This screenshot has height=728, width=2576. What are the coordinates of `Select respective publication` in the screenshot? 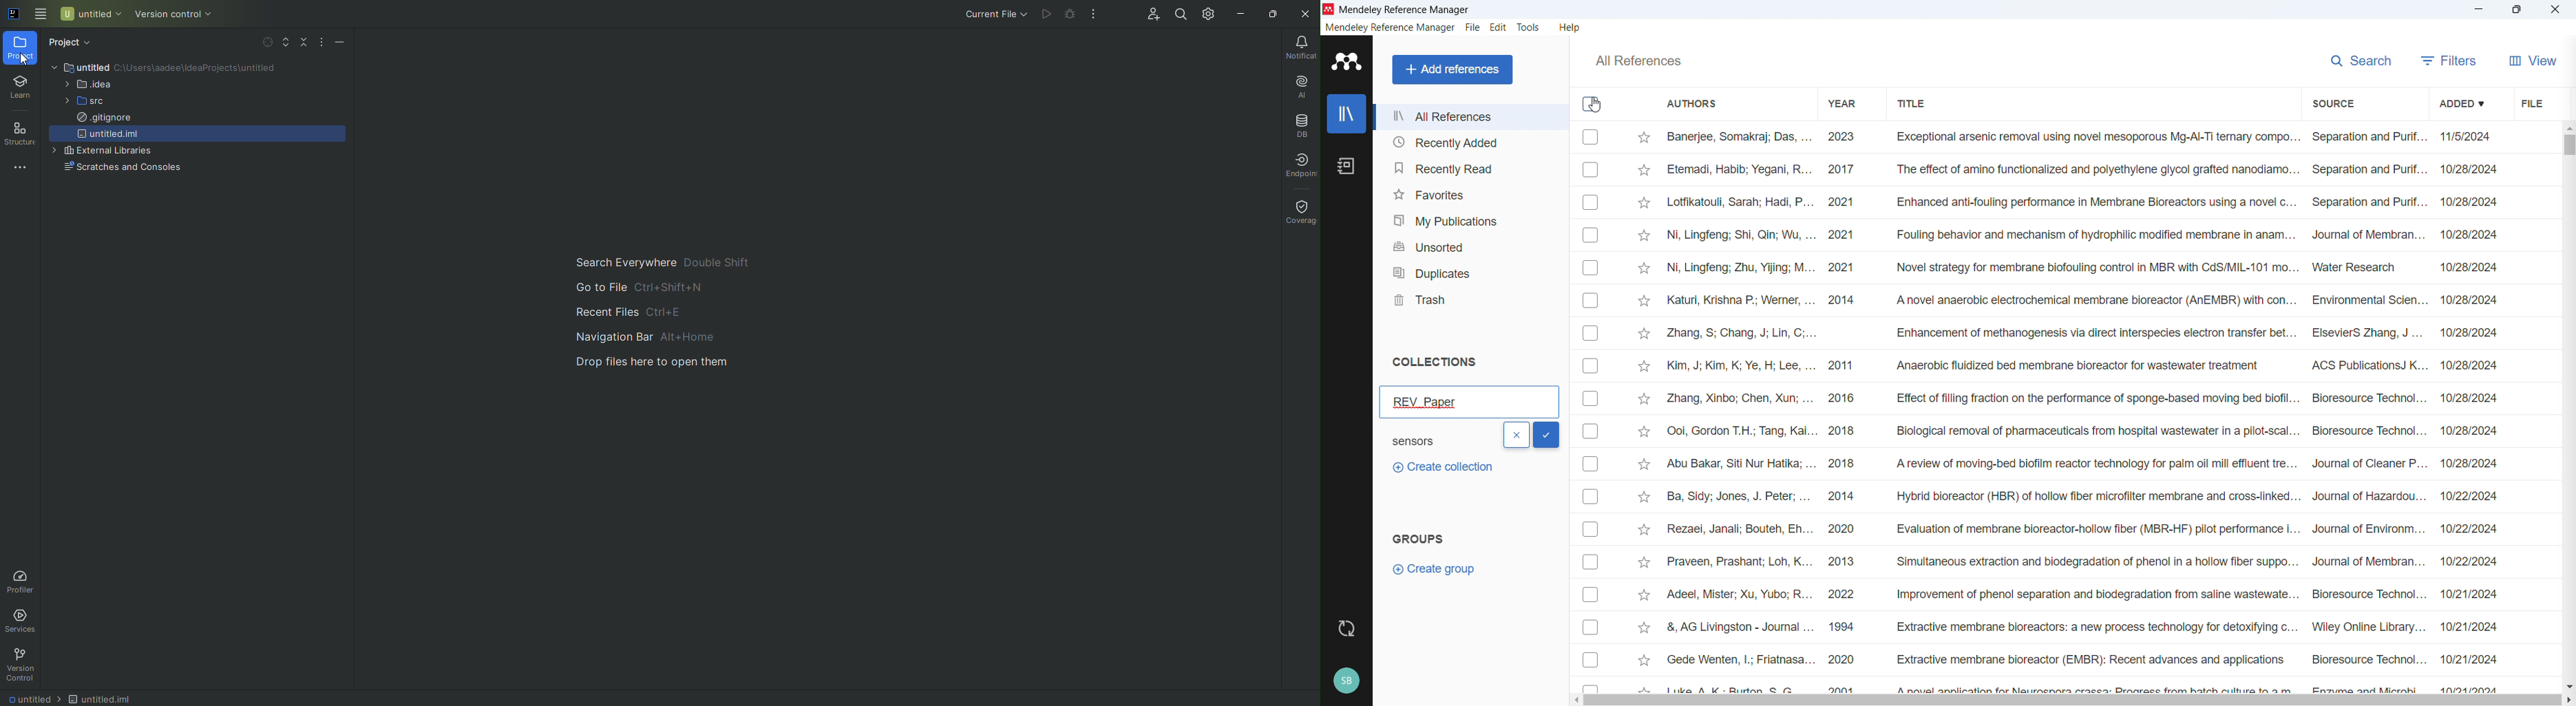 It's located at (1590, 398).